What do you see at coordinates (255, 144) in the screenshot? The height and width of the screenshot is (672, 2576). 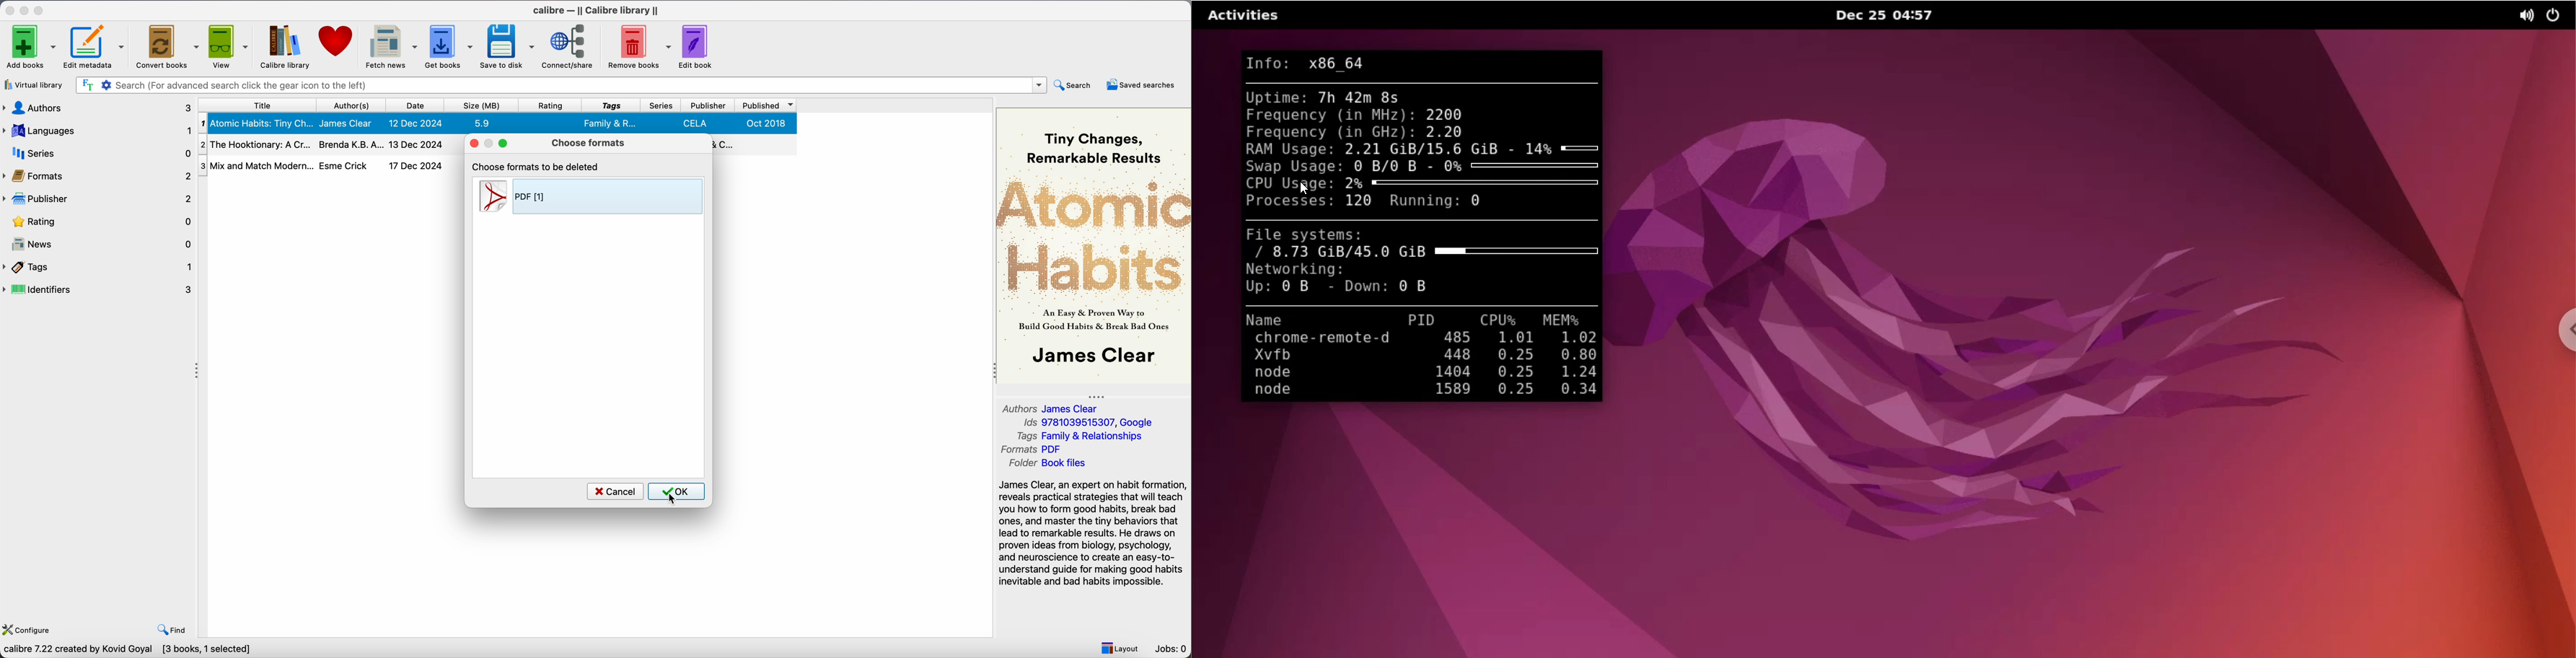 I see `The Hooktionary: A Cr...` at bounding box center [255, 144].